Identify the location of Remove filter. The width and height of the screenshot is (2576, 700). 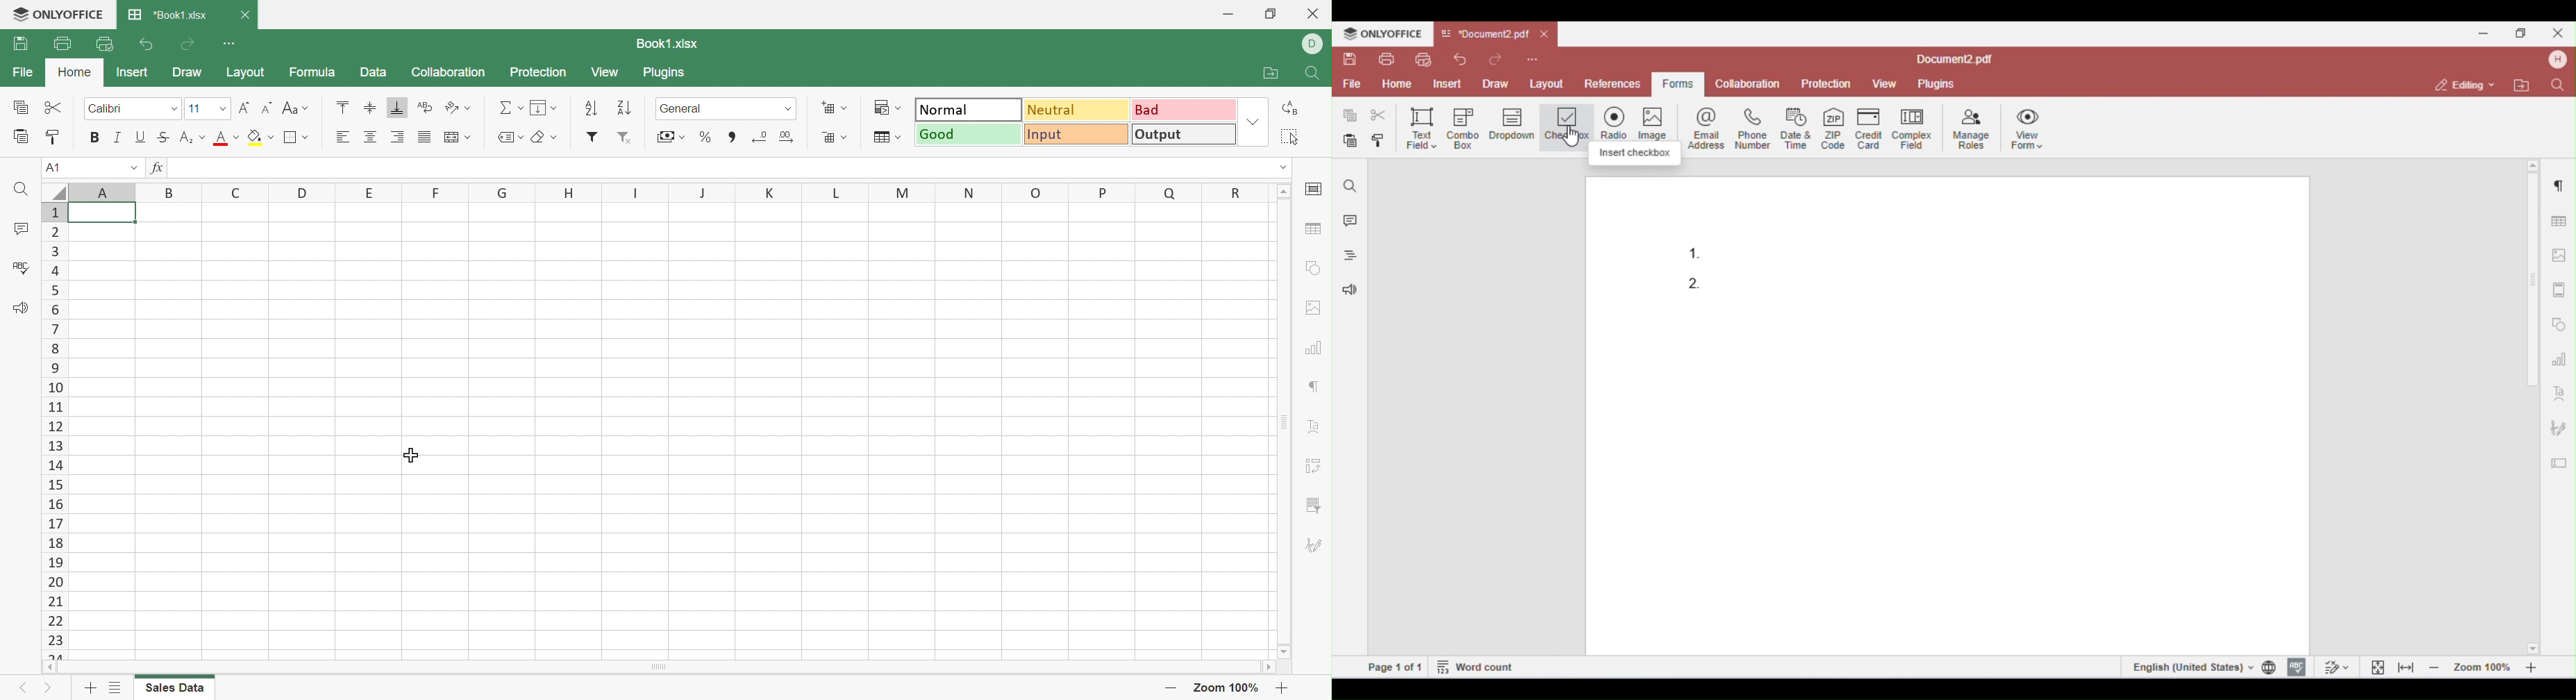
(625, 137).